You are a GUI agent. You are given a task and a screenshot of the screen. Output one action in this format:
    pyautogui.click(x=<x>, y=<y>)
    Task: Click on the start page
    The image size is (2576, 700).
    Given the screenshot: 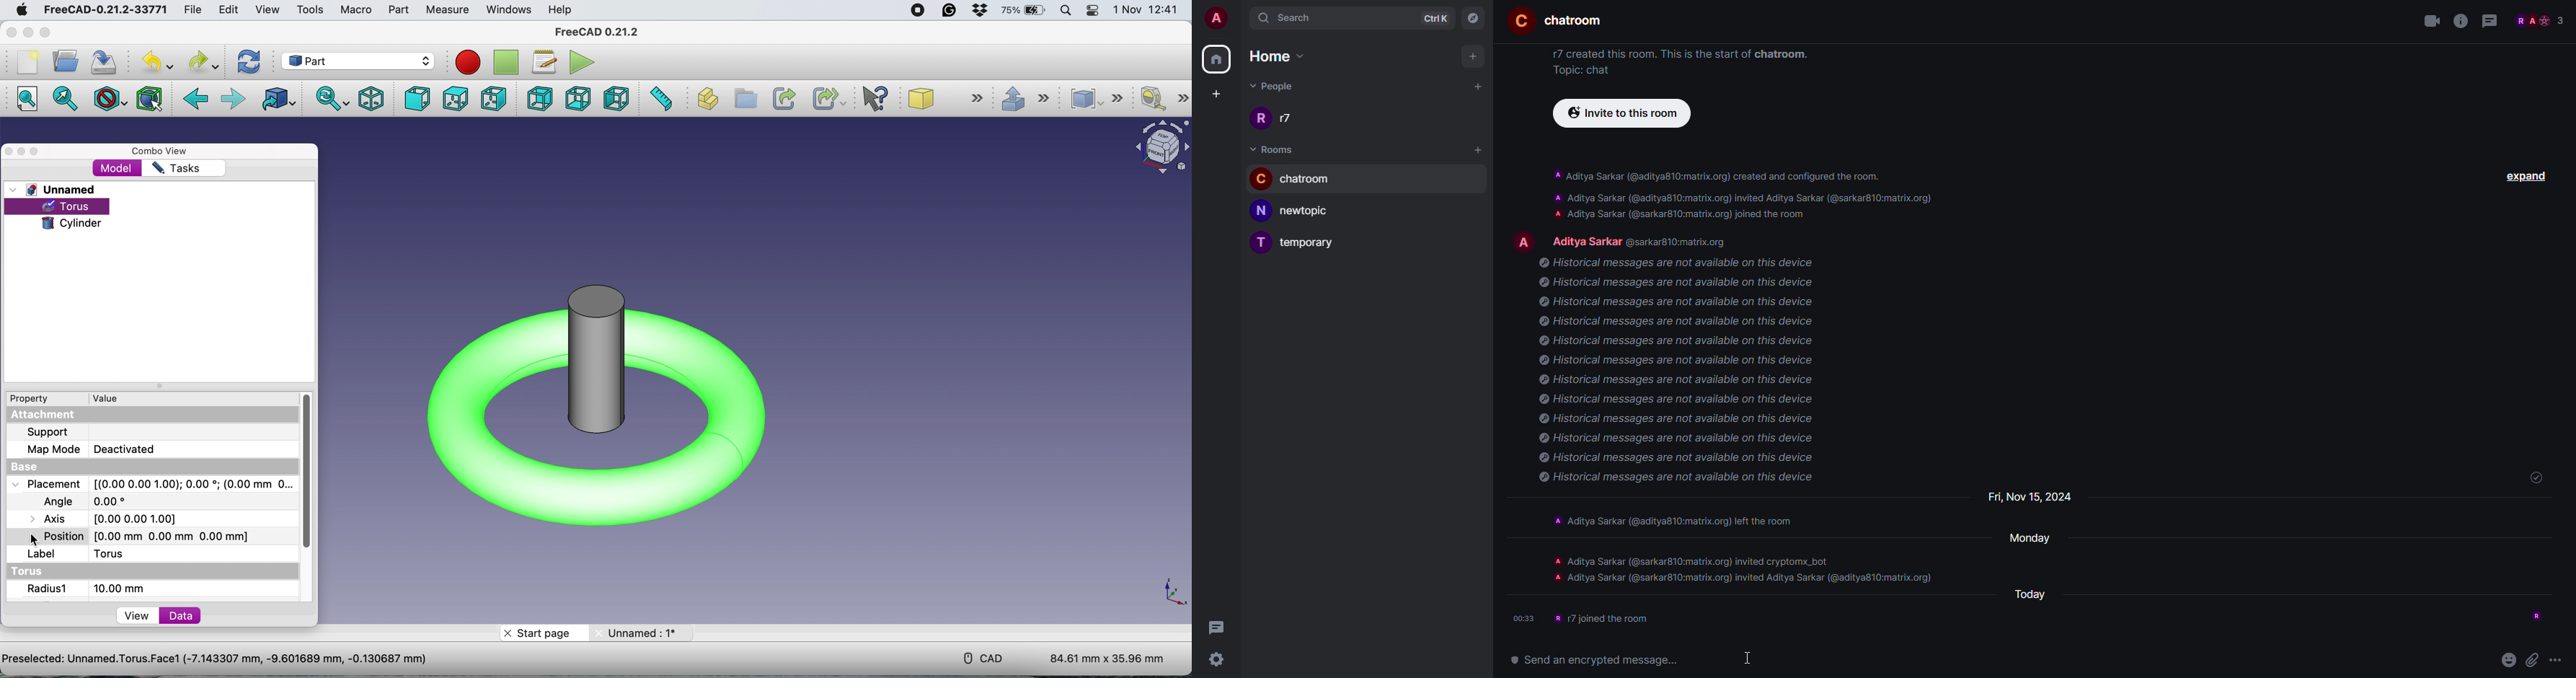 What is the action you would take?
    pyautogui.click(x=541, y=632)
    